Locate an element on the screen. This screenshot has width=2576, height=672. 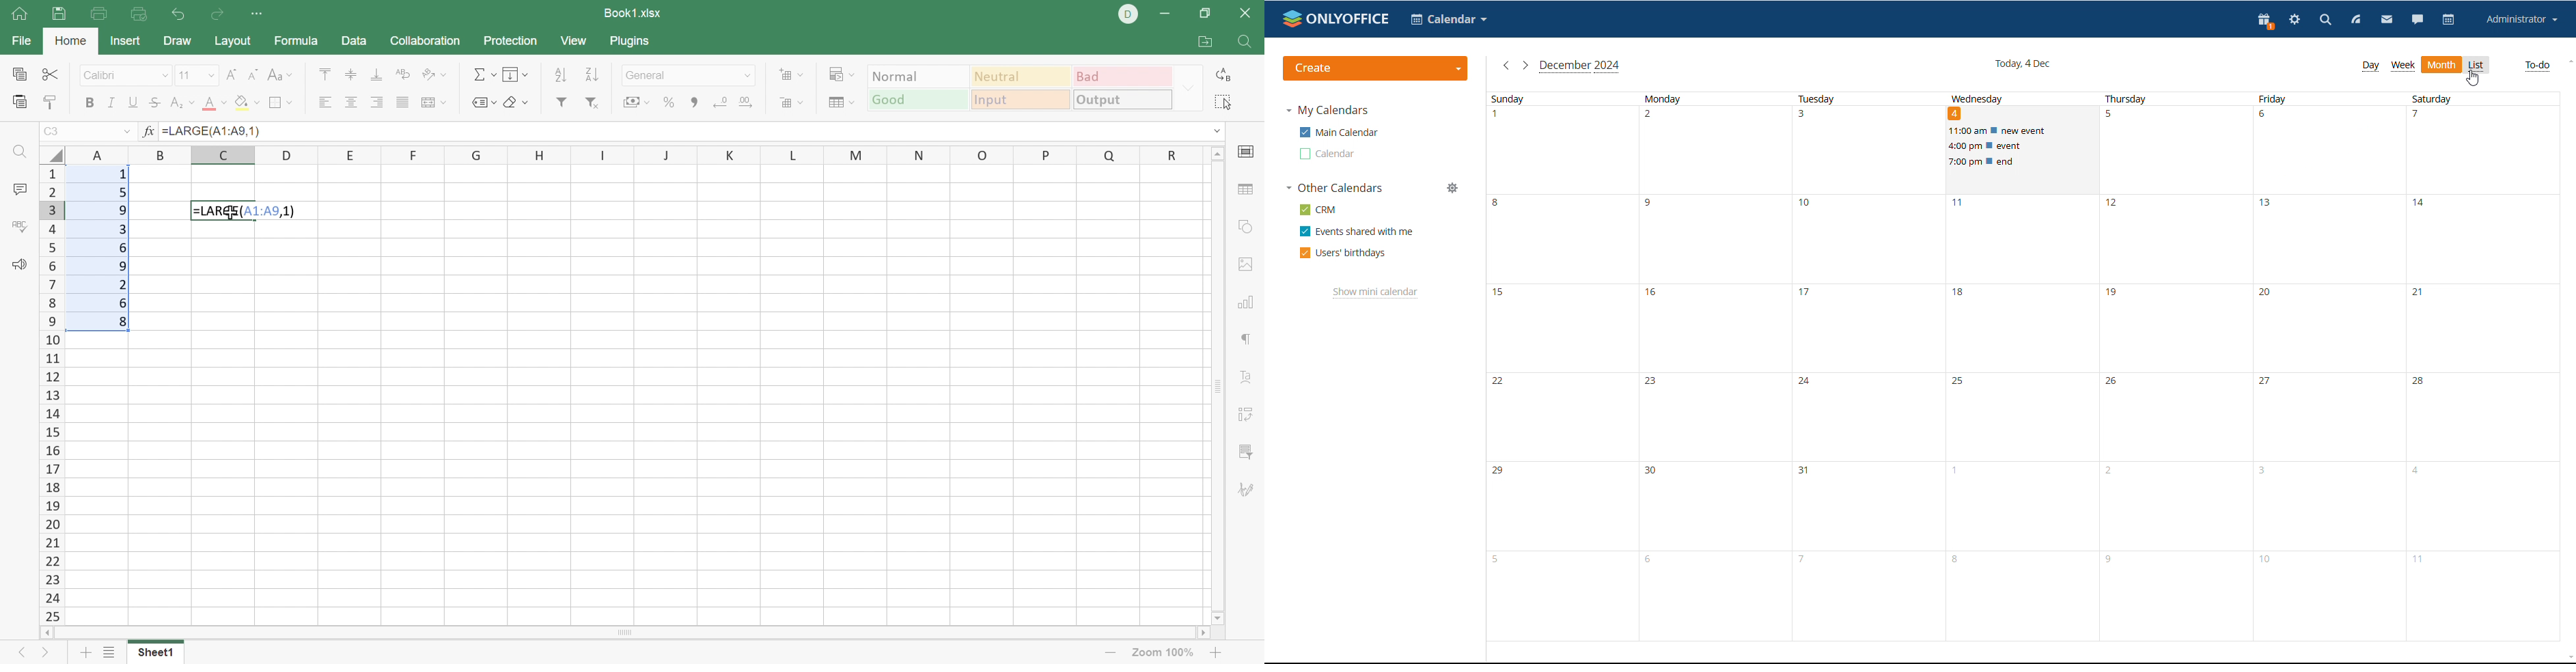
Increase decimal is located at coordinates (752, 103).